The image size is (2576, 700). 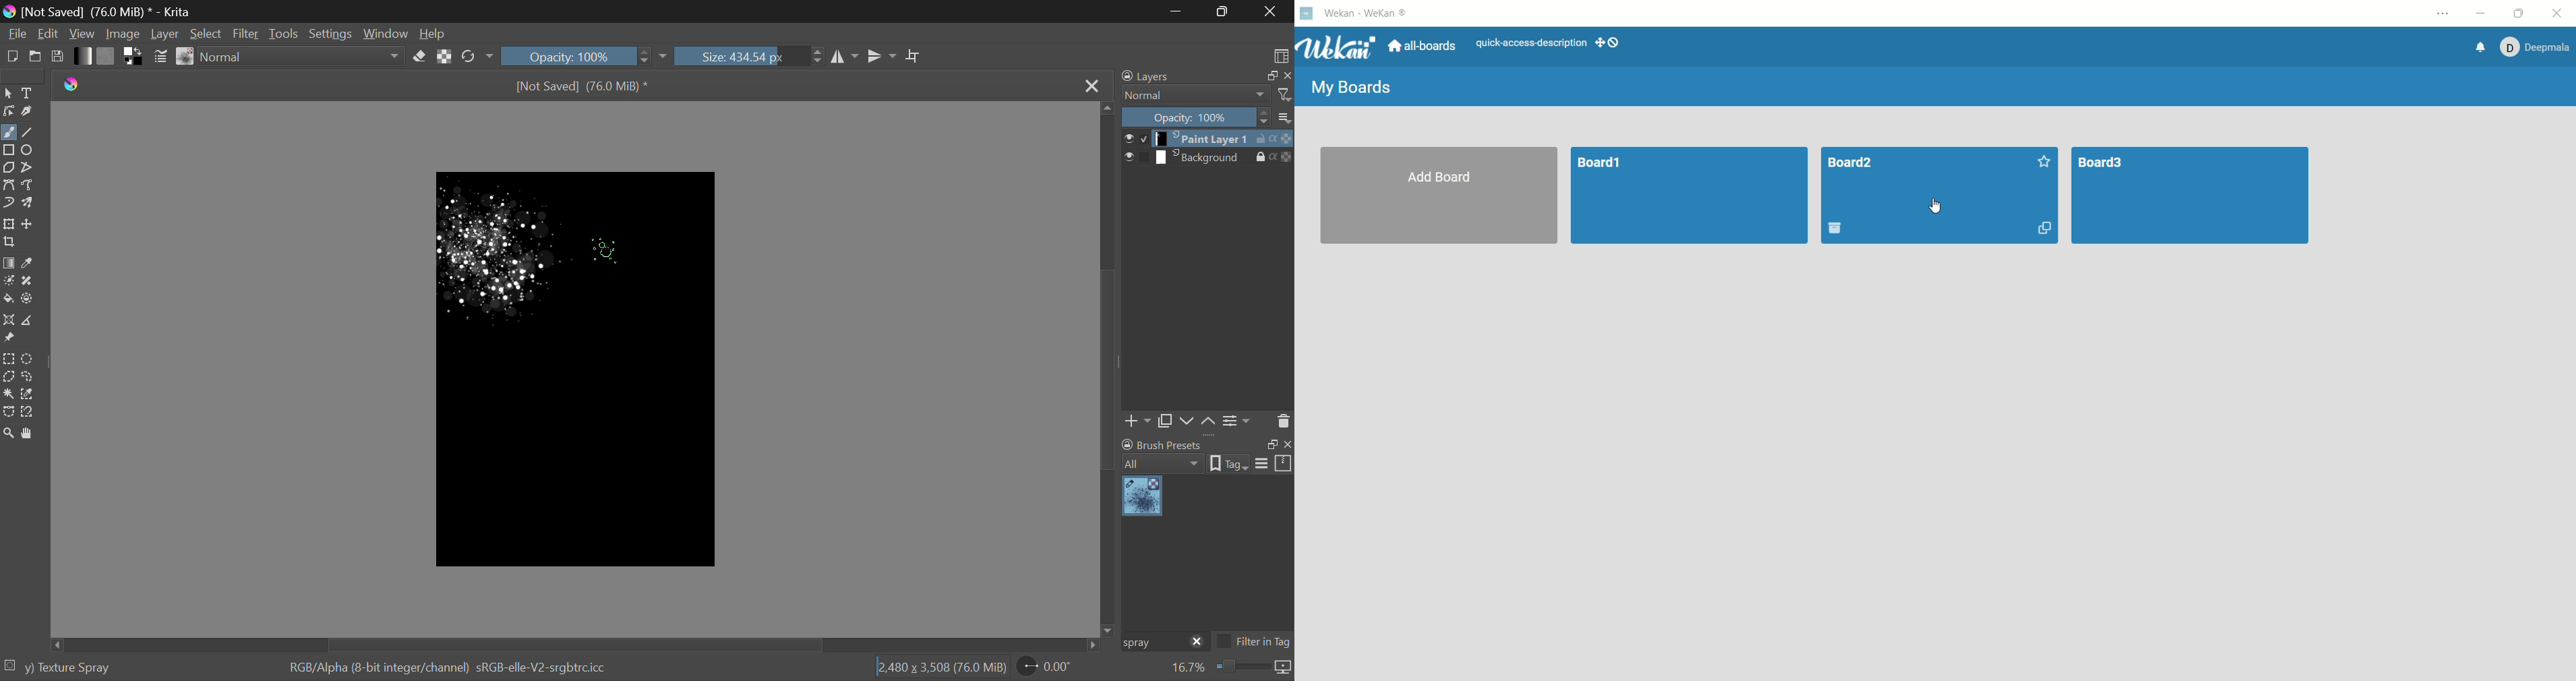 I want to click on Polyline, so click(x=28, y=168).